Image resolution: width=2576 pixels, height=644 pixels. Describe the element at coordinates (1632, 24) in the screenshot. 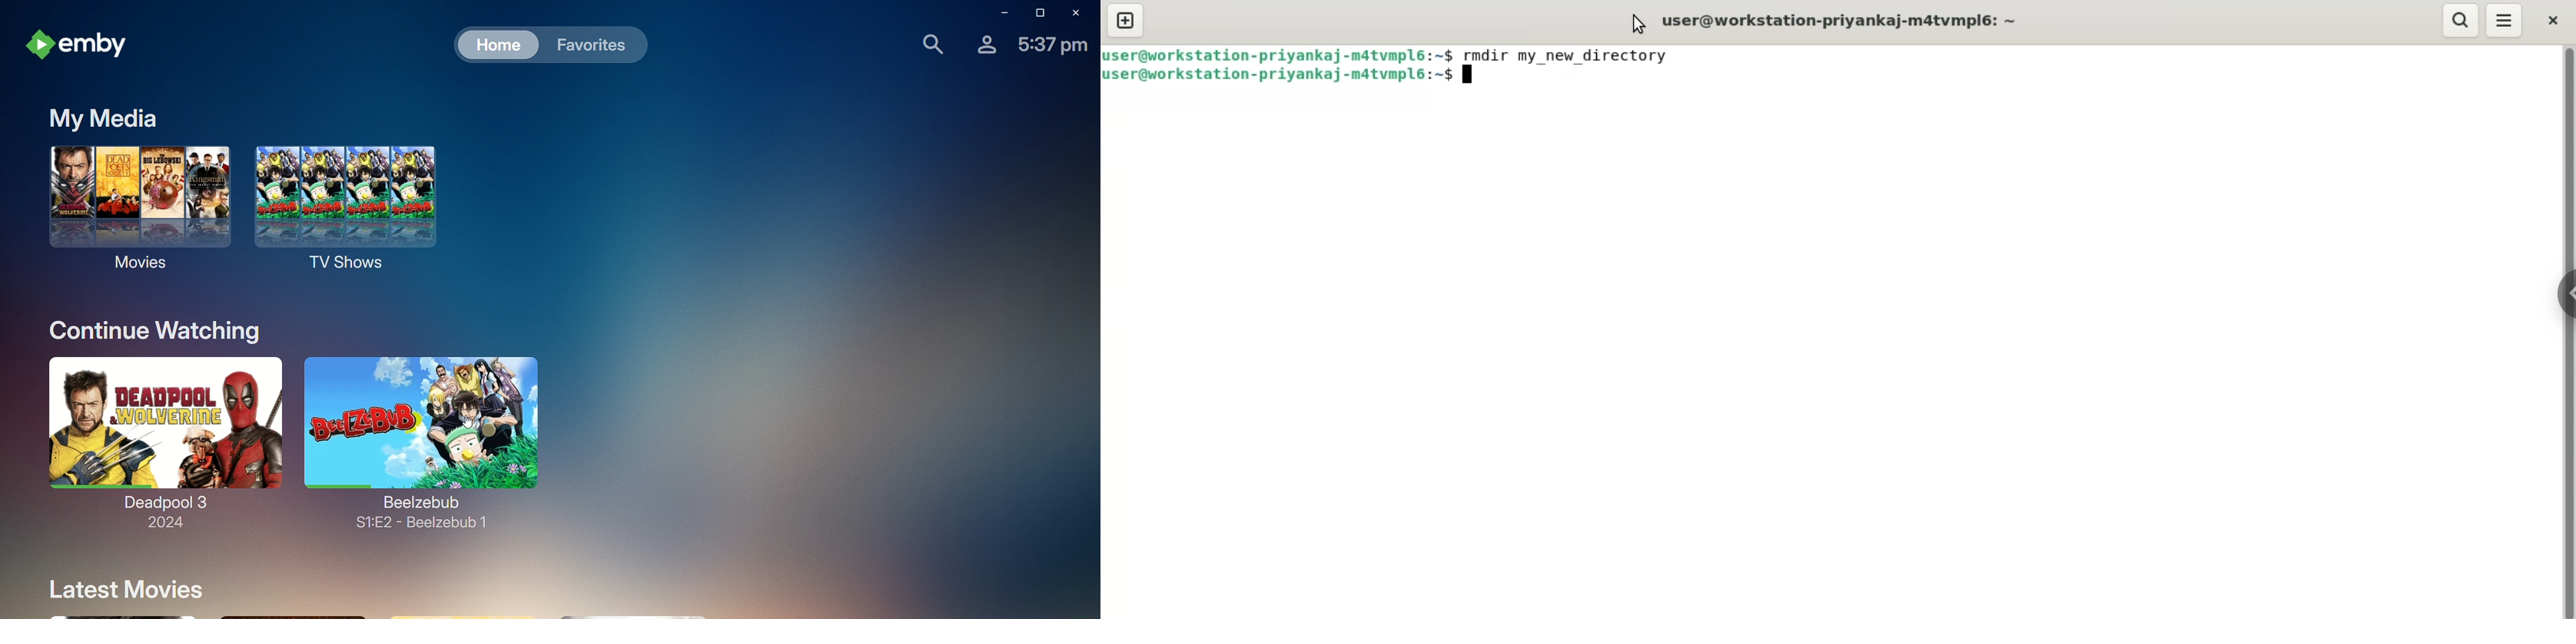

I see `cursor` at that location.